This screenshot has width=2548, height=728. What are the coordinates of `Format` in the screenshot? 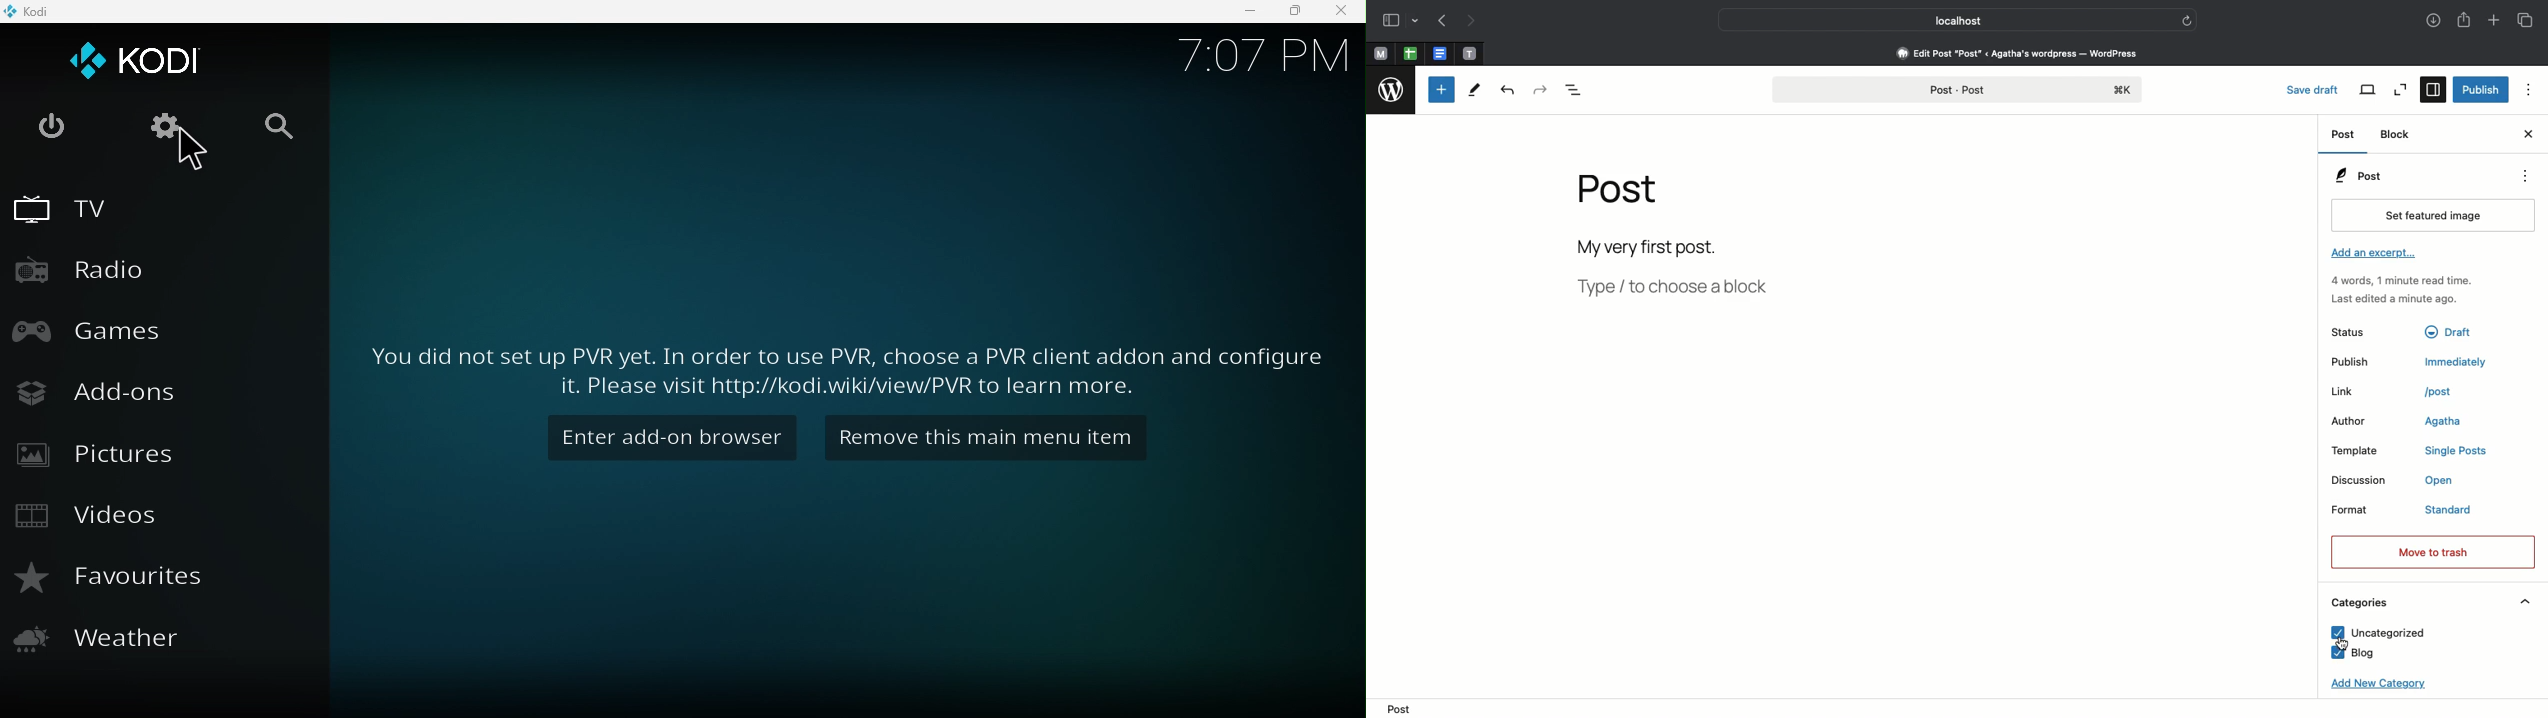 It's located at (2365, 513).